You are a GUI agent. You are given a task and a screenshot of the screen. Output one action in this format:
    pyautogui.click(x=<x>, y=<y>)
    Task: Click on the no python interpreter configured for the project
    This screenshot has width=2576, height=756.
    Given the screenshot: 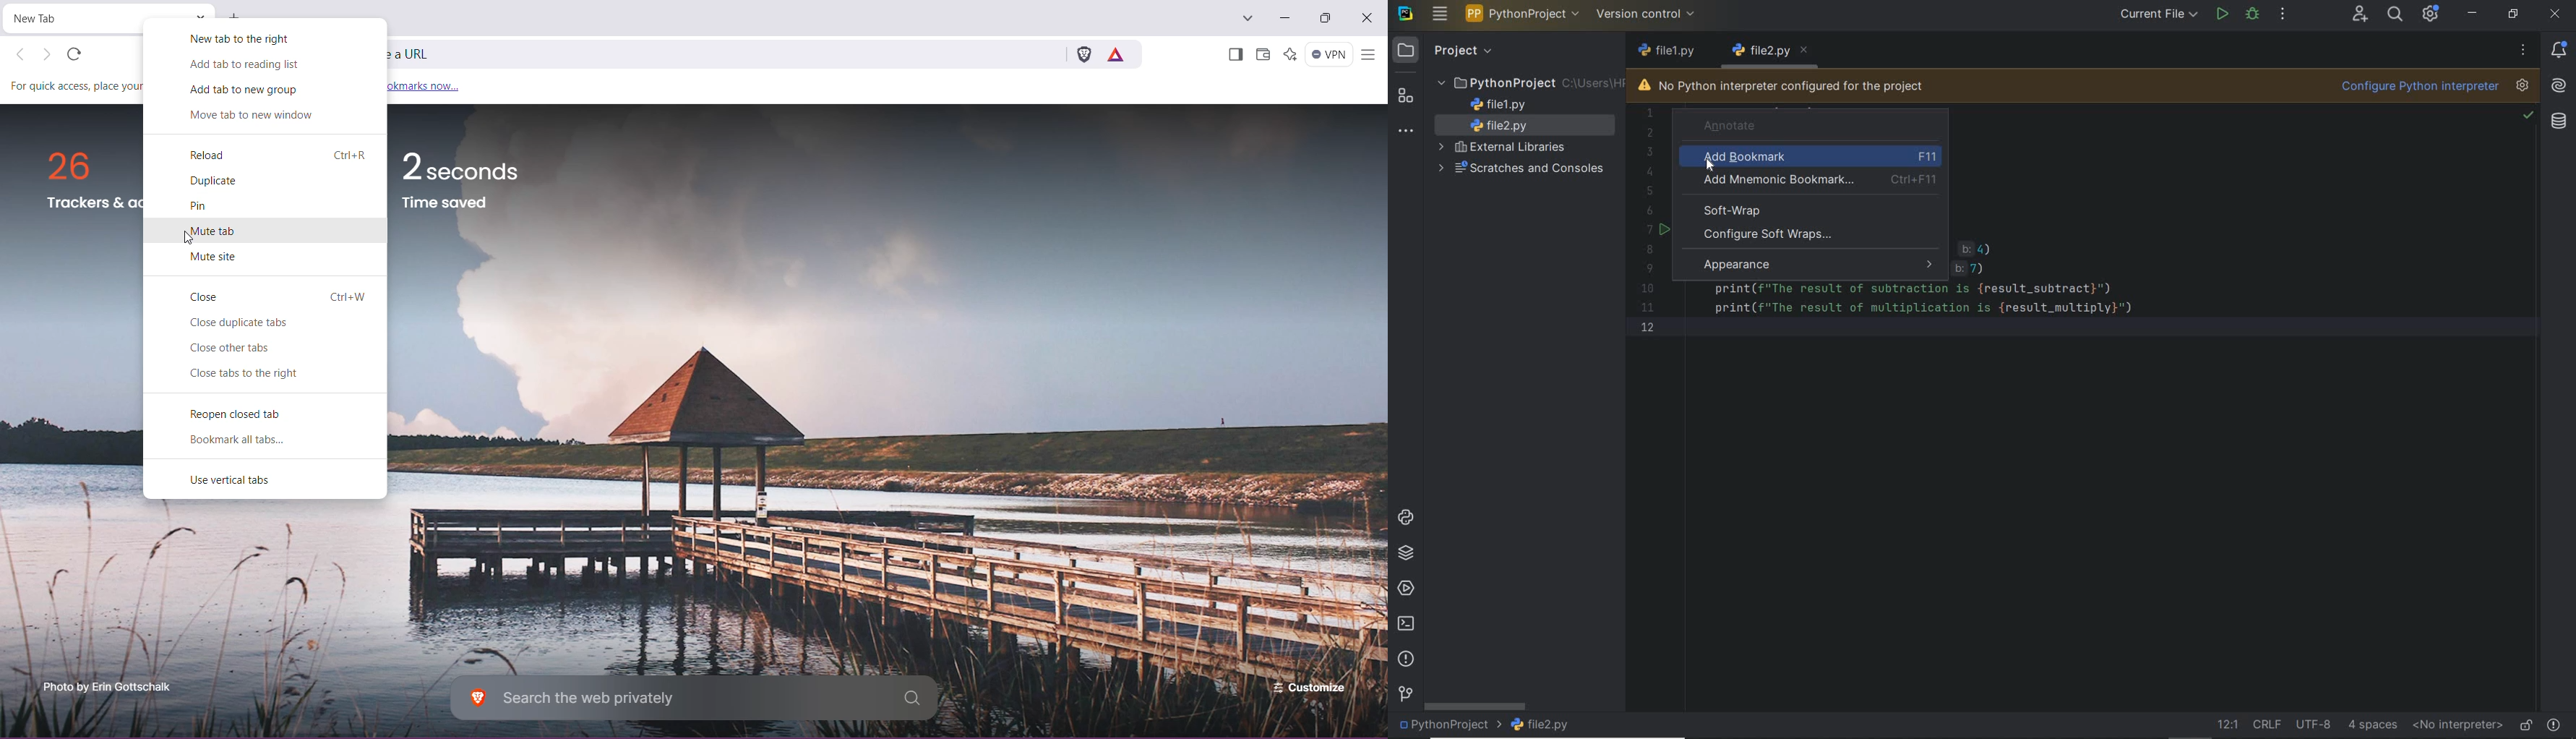 What is the action you would take?
    pyautogui.click(x=1782, y=86)
    